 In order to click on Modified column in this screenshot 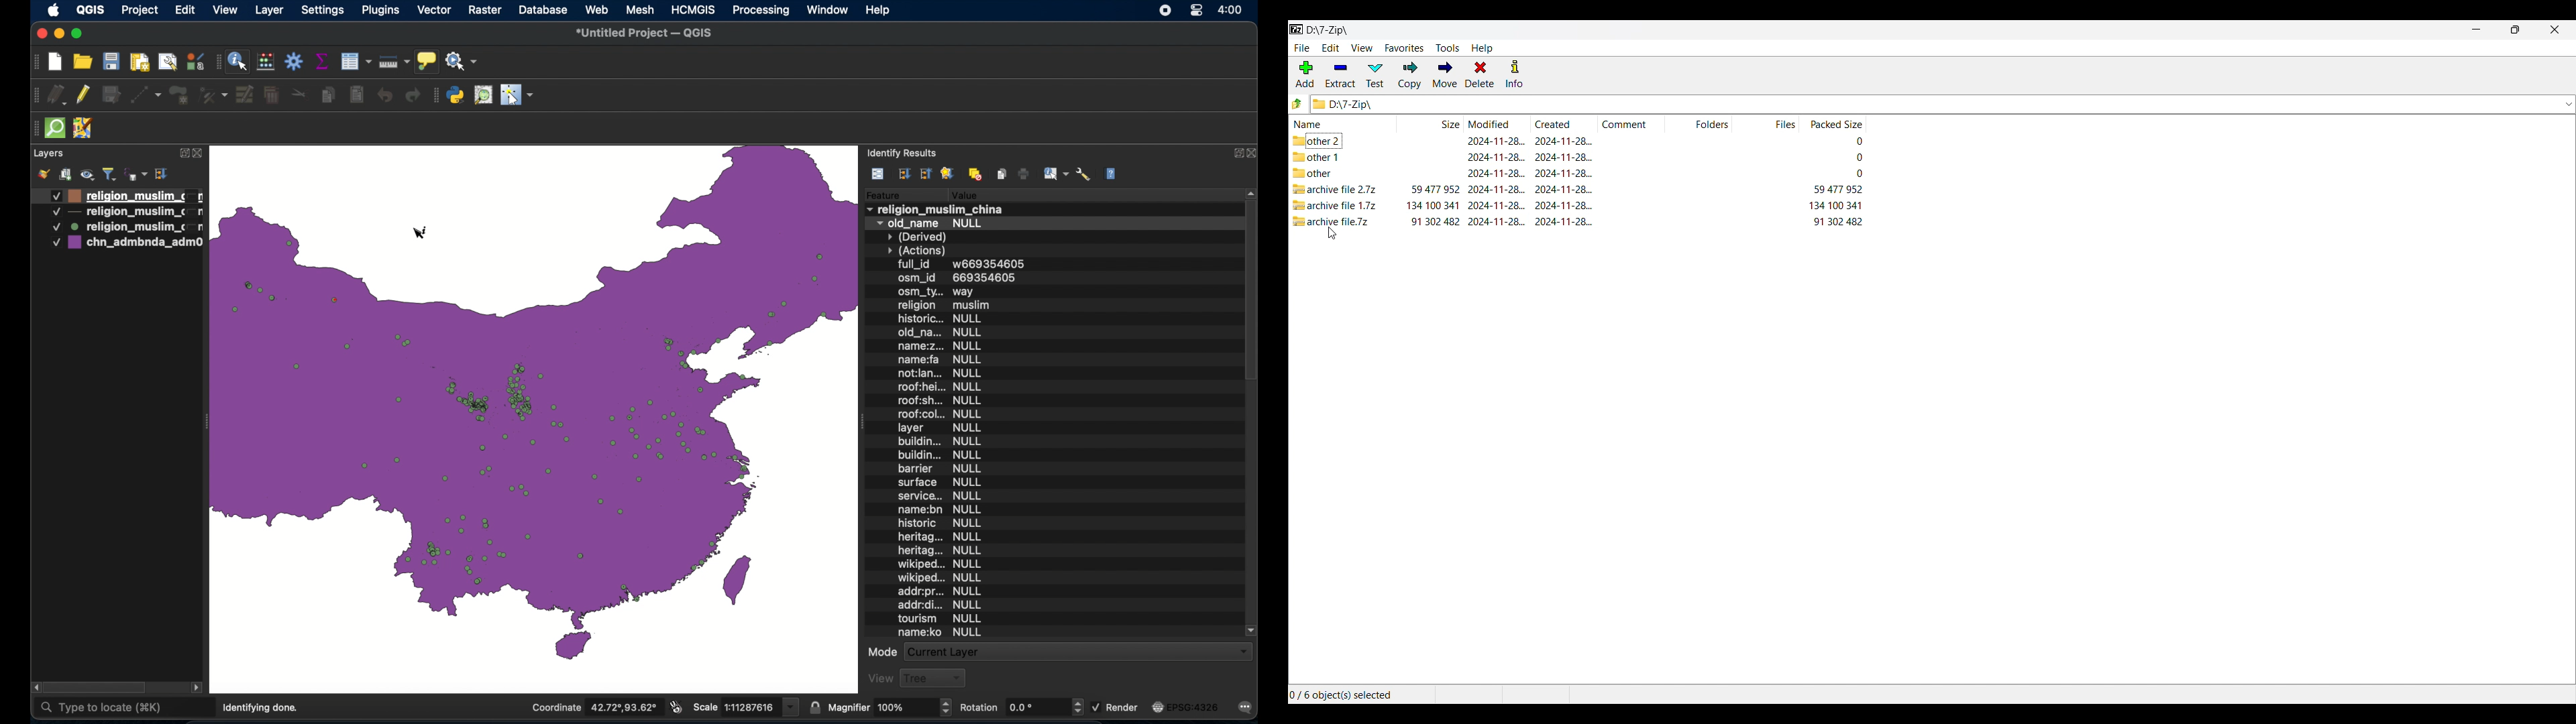, I will do `click(1498, 123)`.